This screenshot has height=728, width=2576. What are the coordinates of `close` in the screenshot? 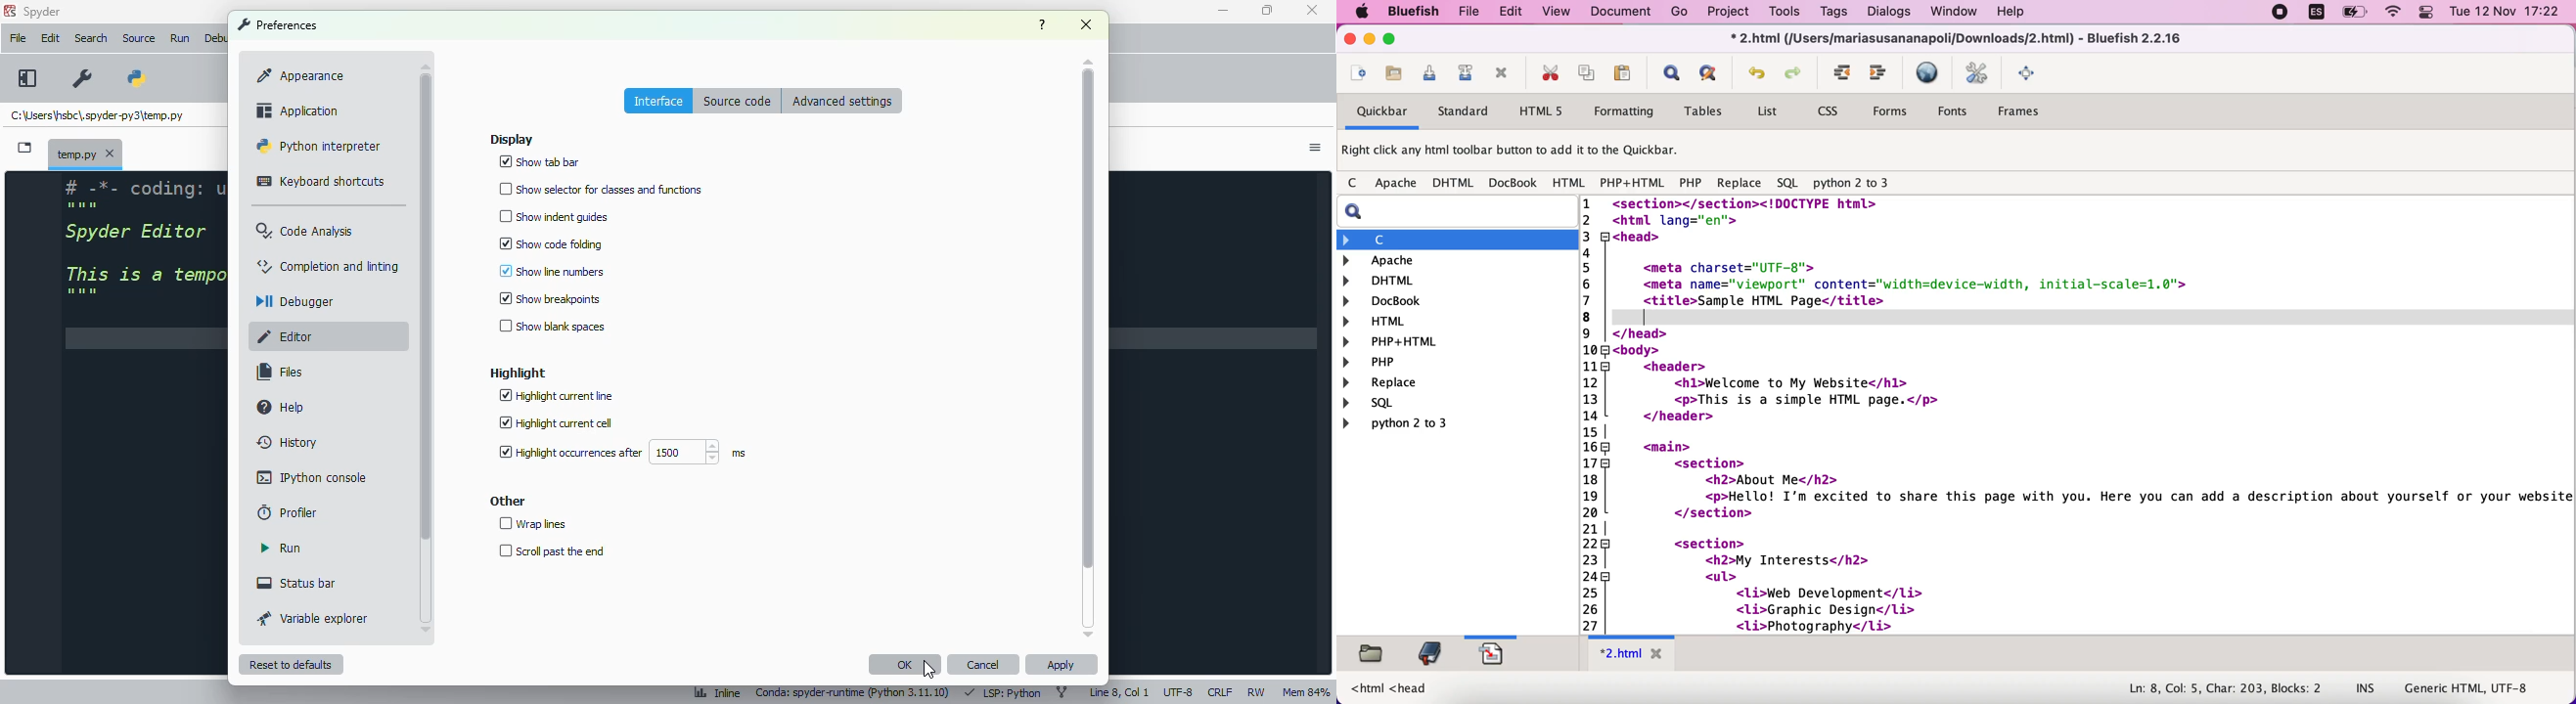 It's located at (1311, 11).